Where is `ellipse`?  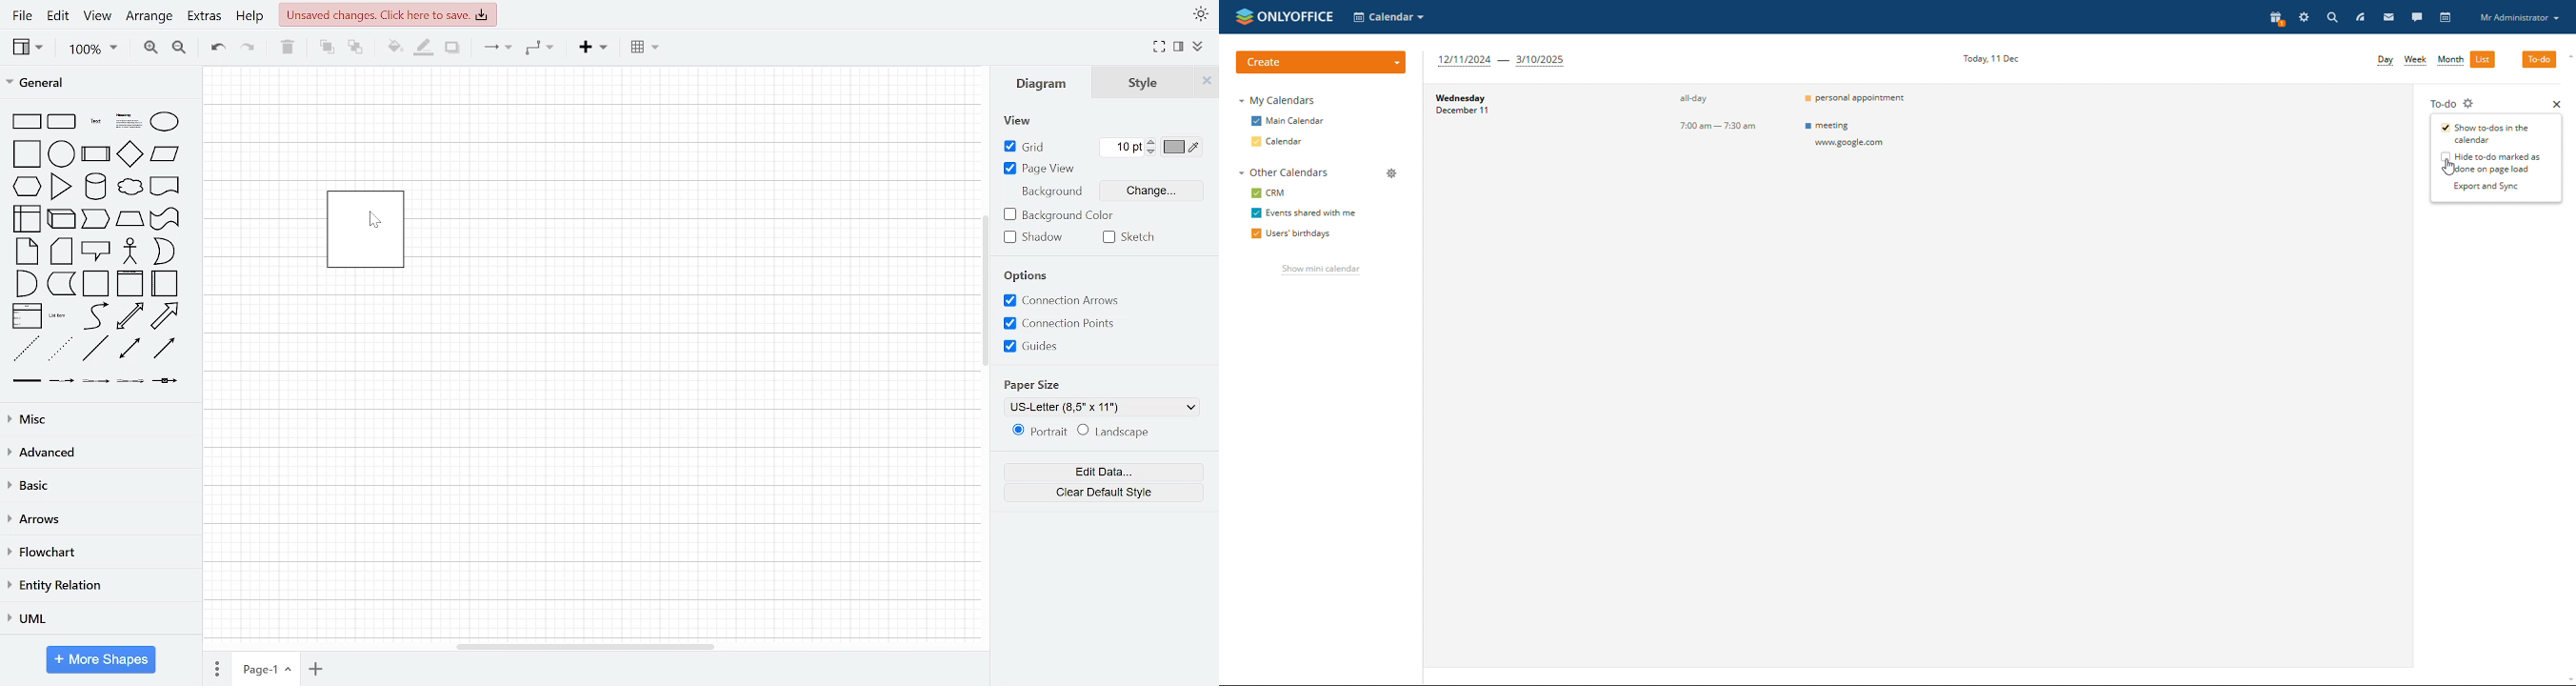
ellipse is located at coordinates (166, 121).